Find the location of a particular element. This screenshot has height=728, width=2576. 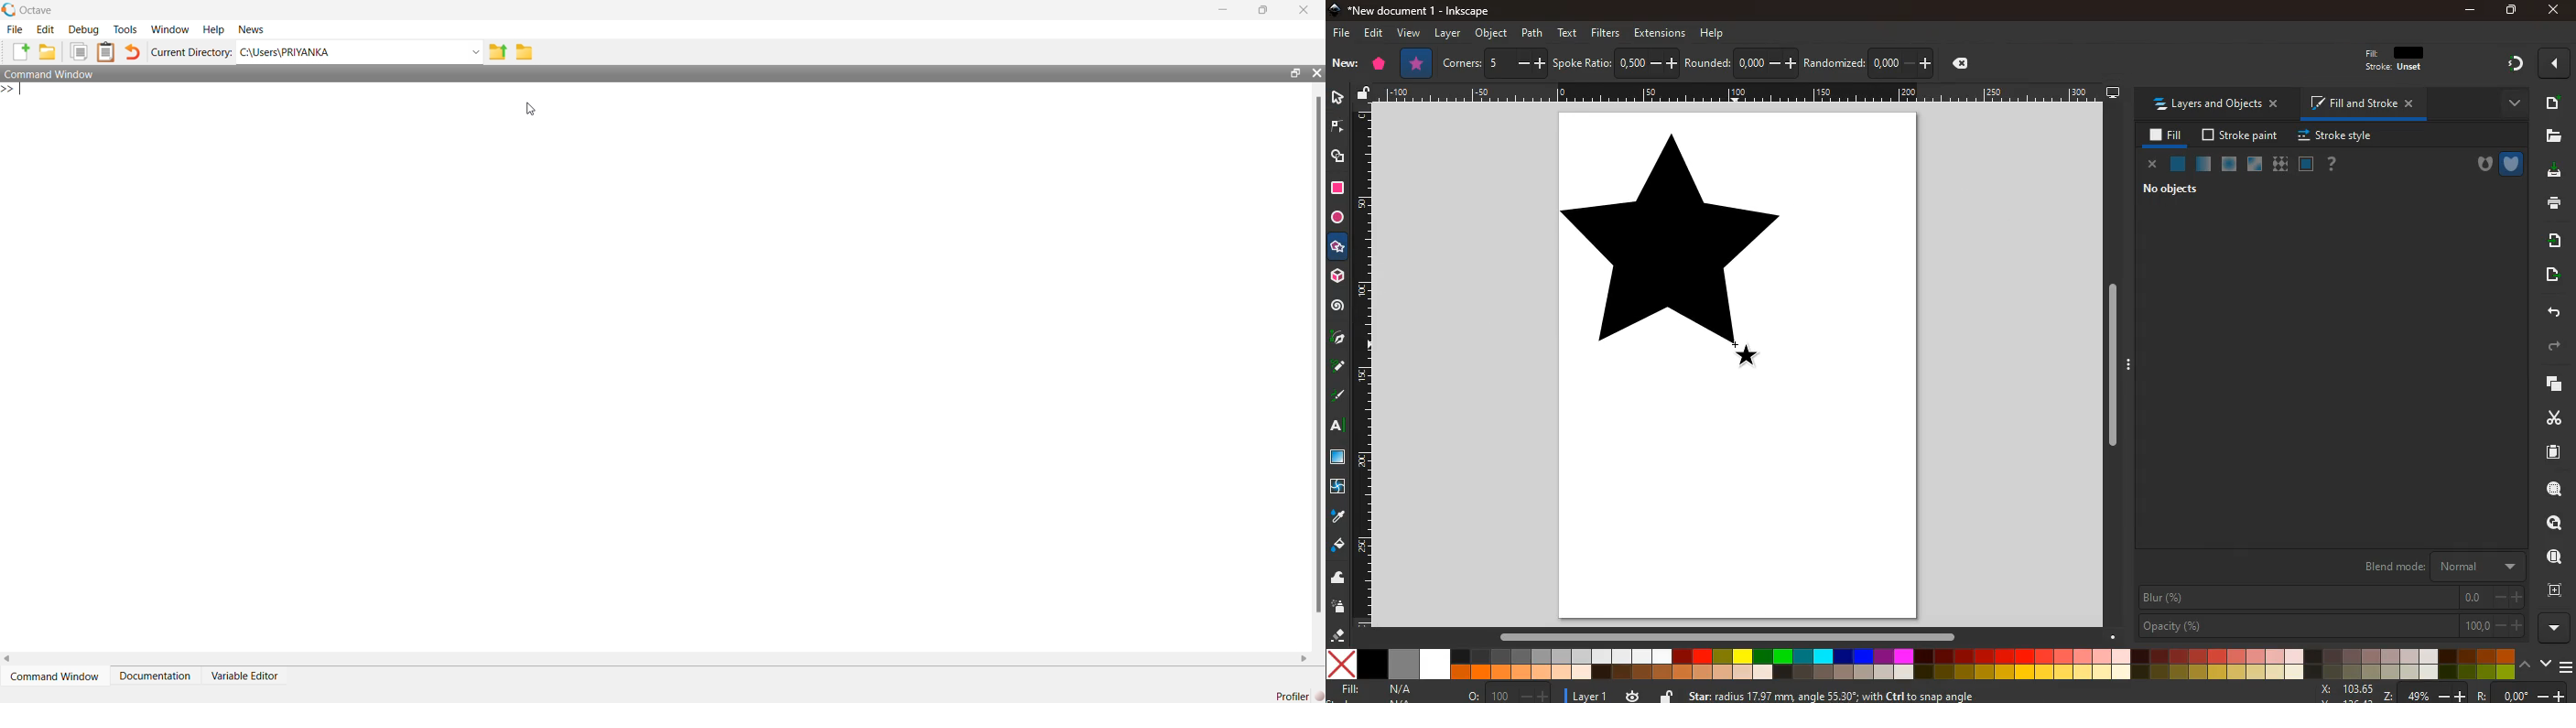

Tools is located at coordinates (125, 30).